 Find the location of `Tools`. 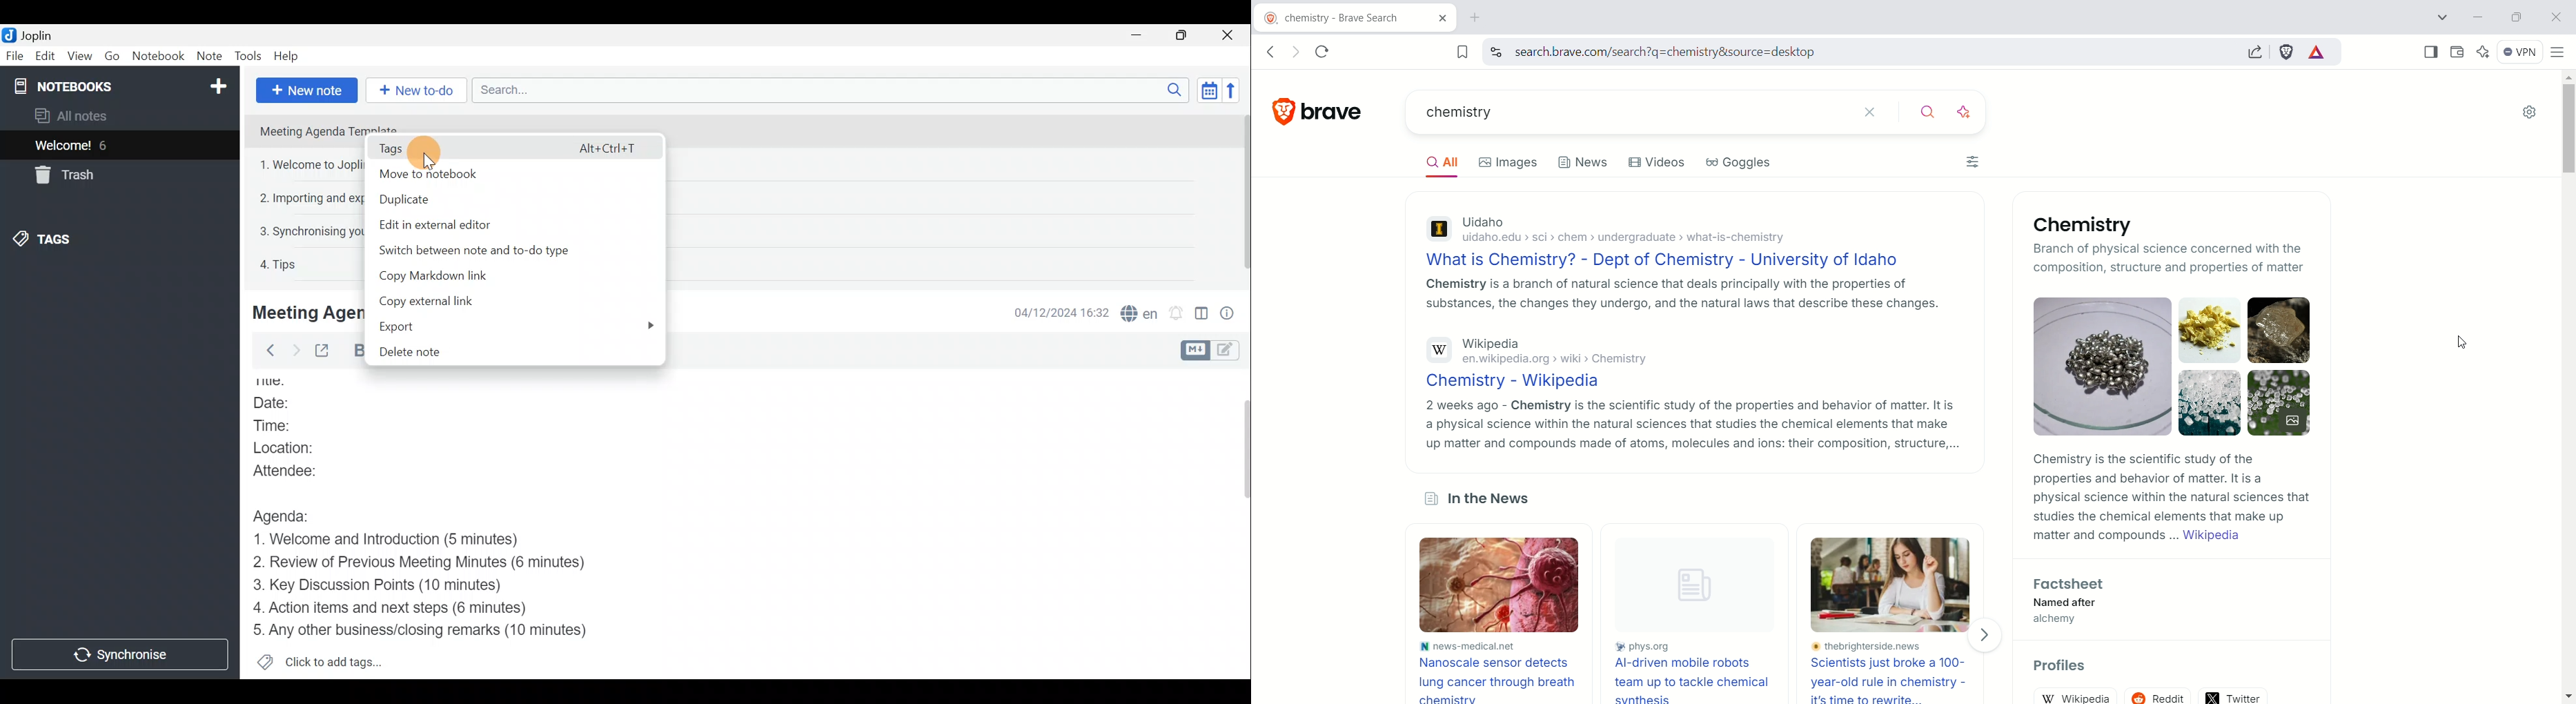

Tools is located at coordinates (246, 54).